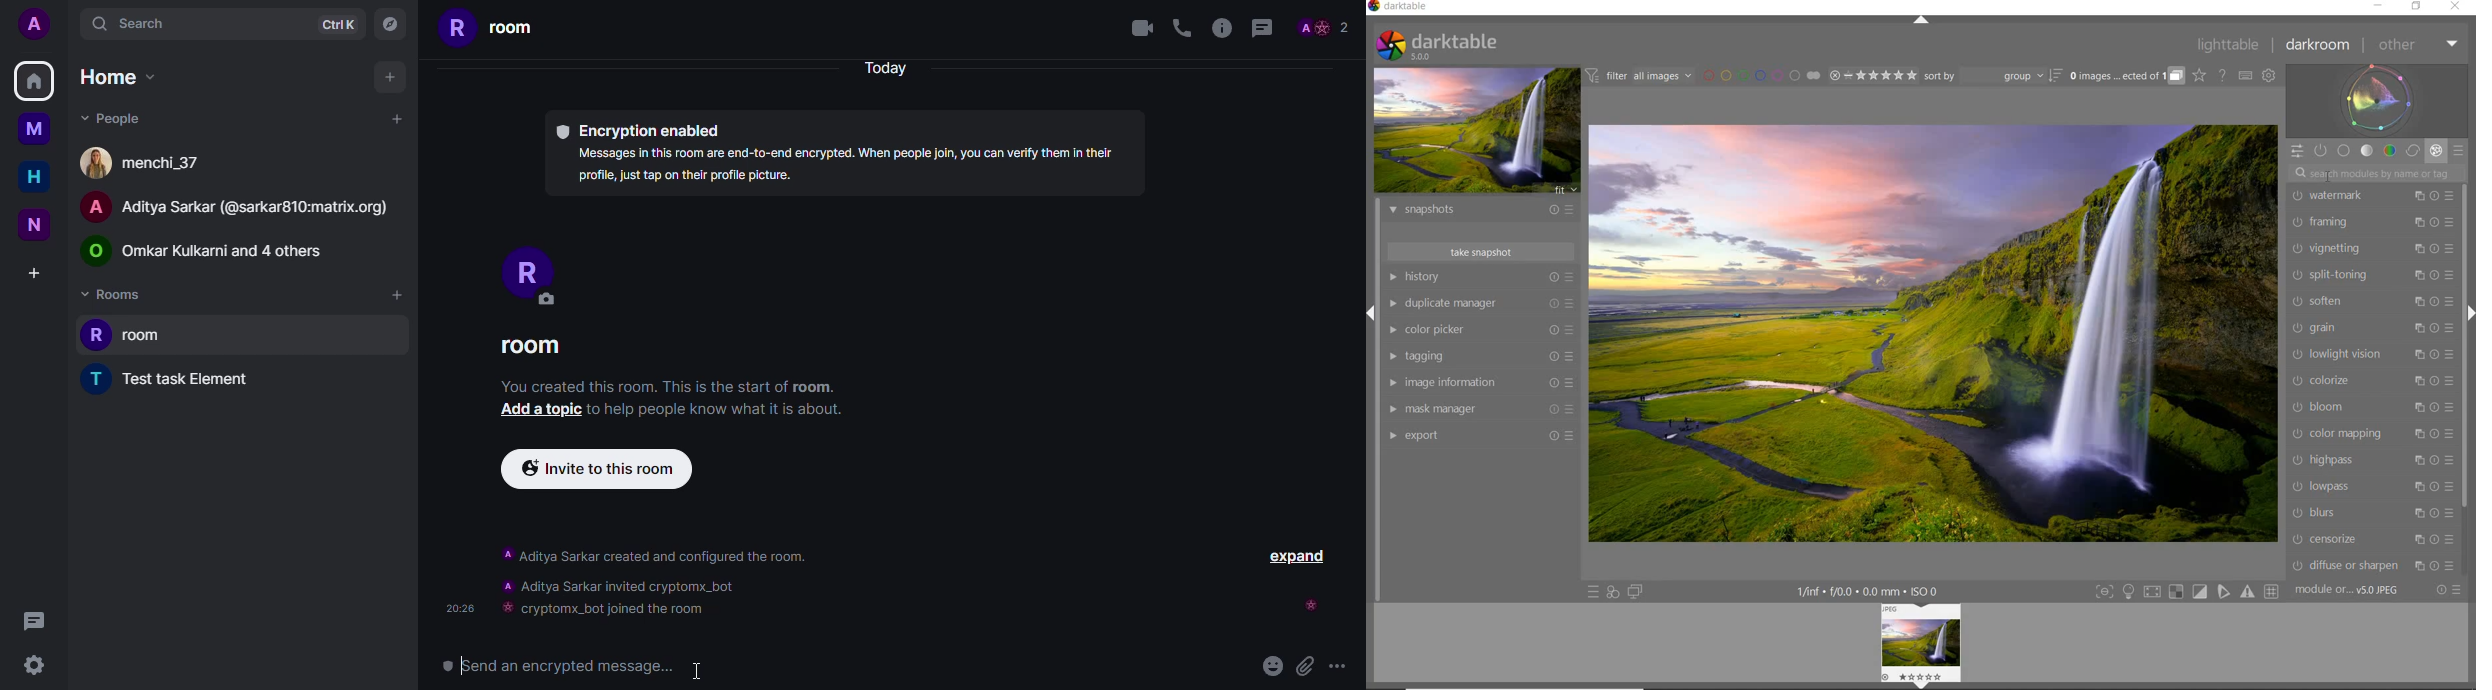  What do you see at coordinates (2449, 591) in the screenshot?
I see `RESET OR PRESETS & PREFERENCES` at bounding box center [2449, 591].